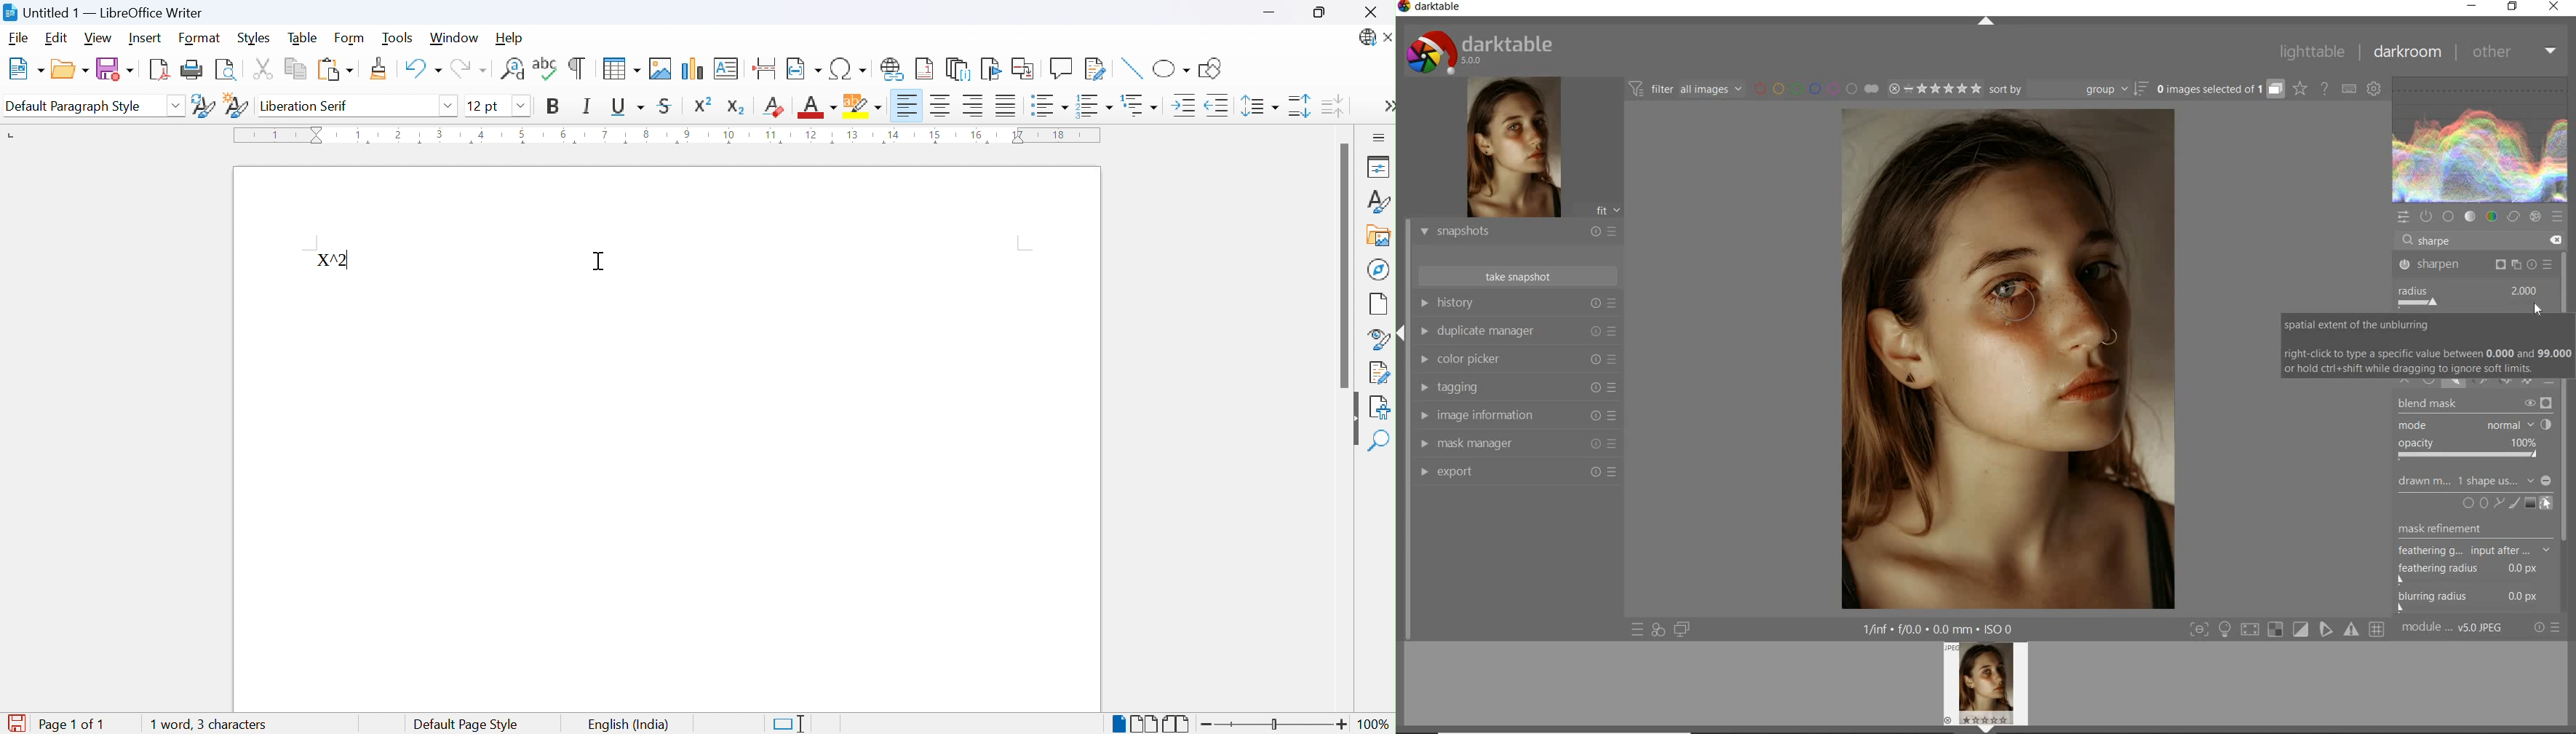  Describe the element at coordinates (469, 67) in the screenshot. I see `Redo` at that location.